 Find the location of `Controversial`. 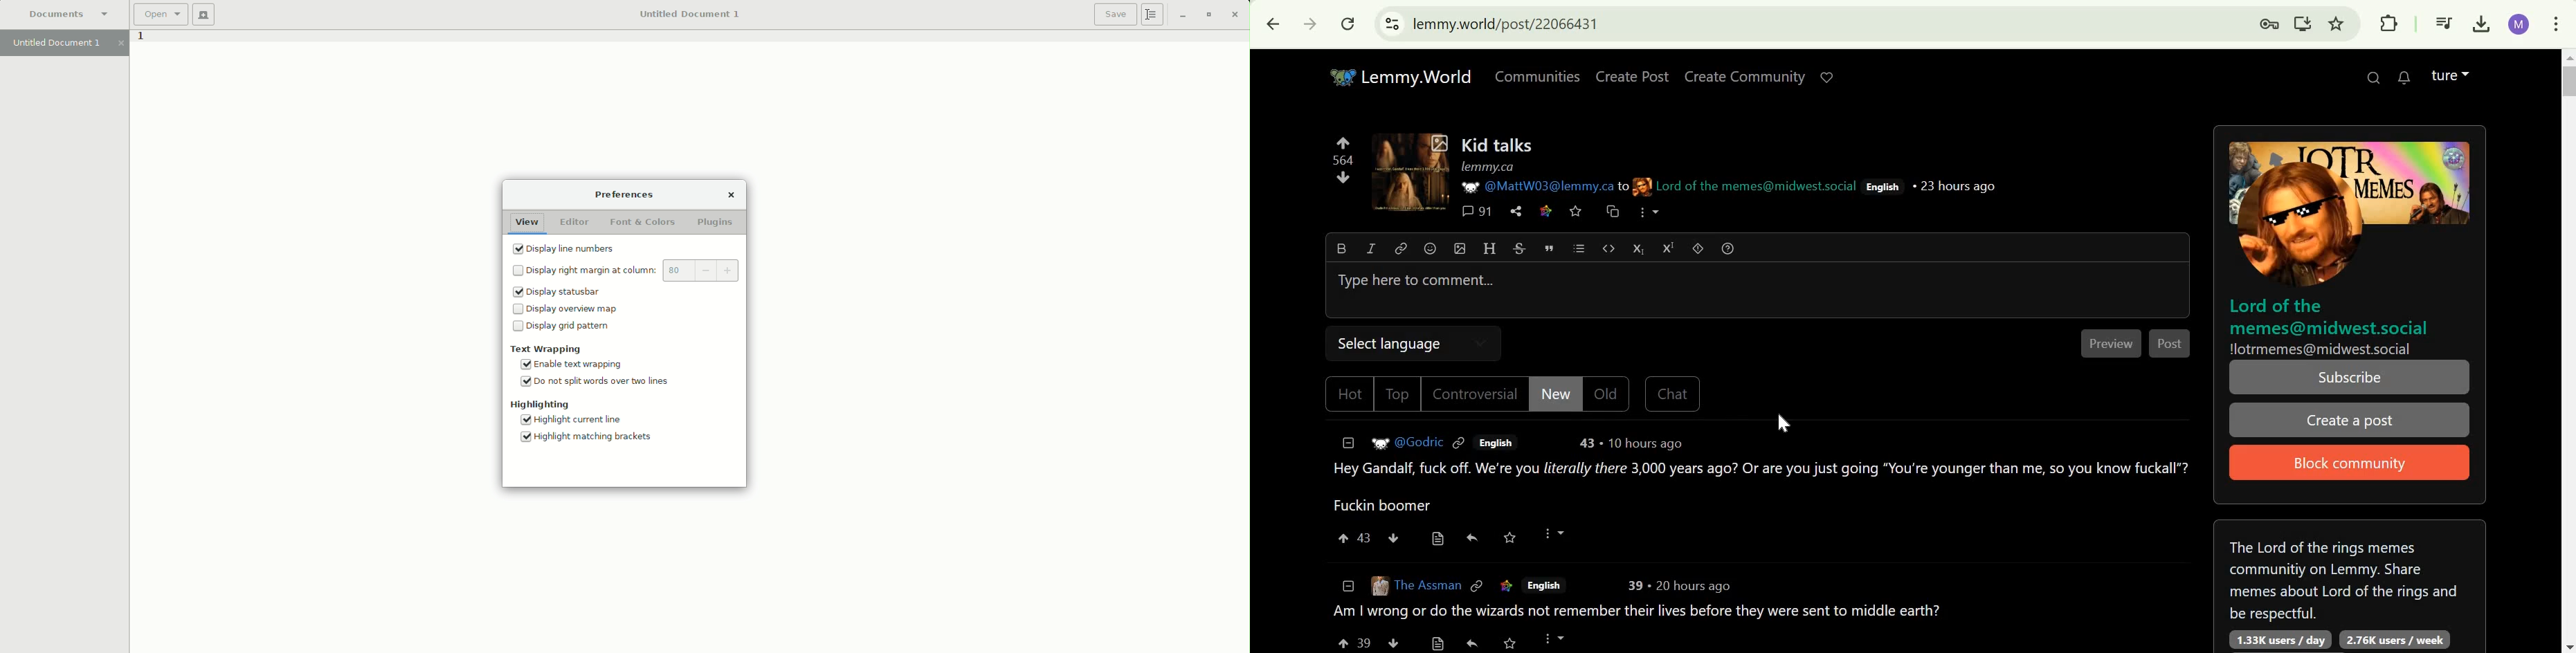

Controversial is located at coordinates (1474, 394).